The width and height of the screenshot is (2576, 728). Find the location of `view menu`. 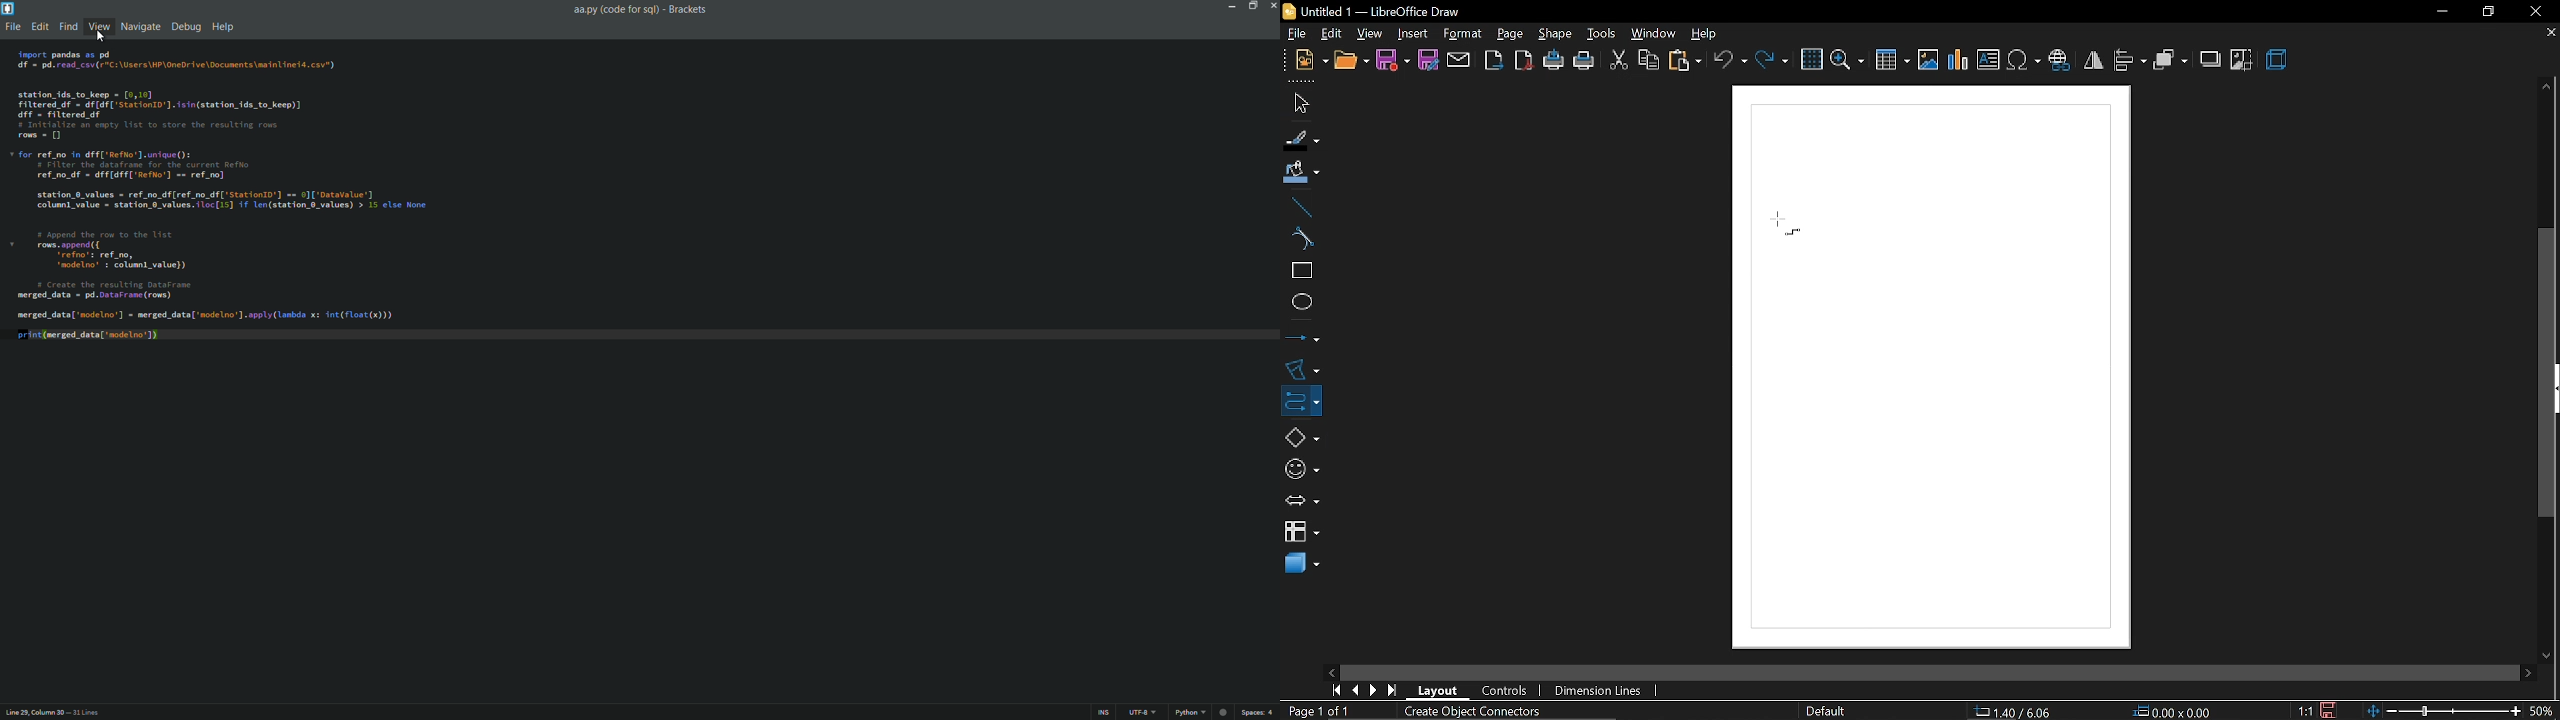

view menu is located at coordinates (99, 25).